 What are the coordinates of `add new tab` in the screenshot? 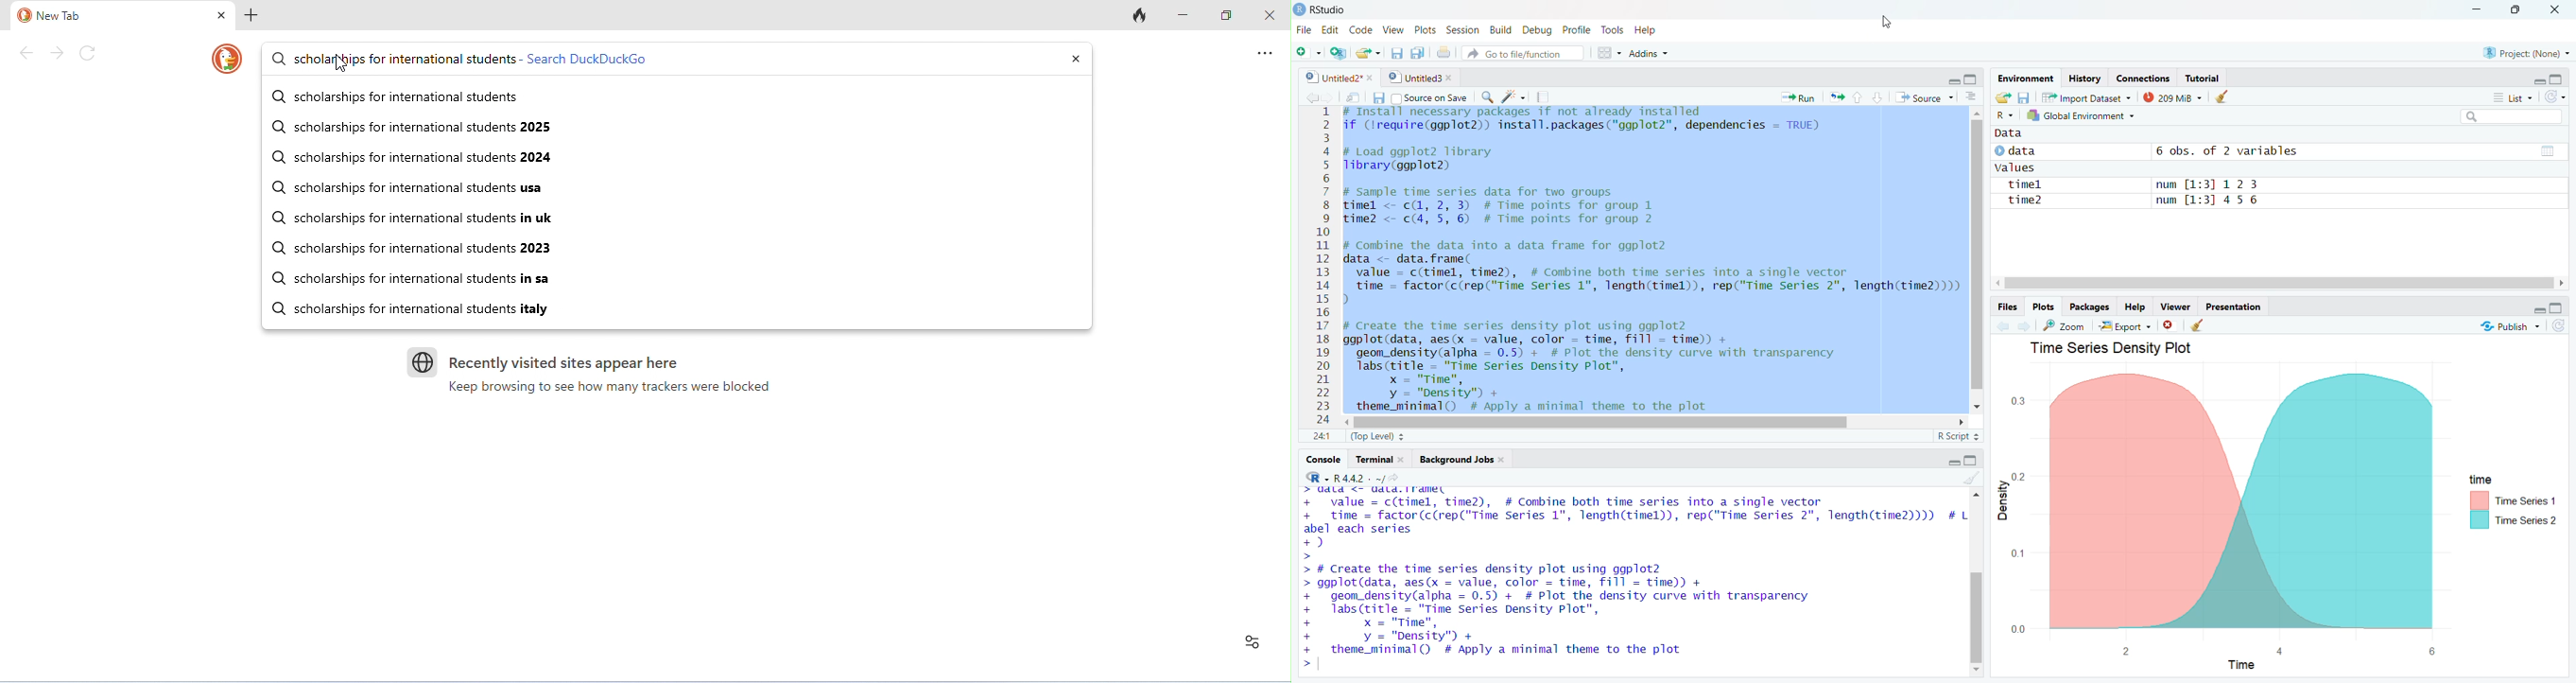 It's located at (253, 17).